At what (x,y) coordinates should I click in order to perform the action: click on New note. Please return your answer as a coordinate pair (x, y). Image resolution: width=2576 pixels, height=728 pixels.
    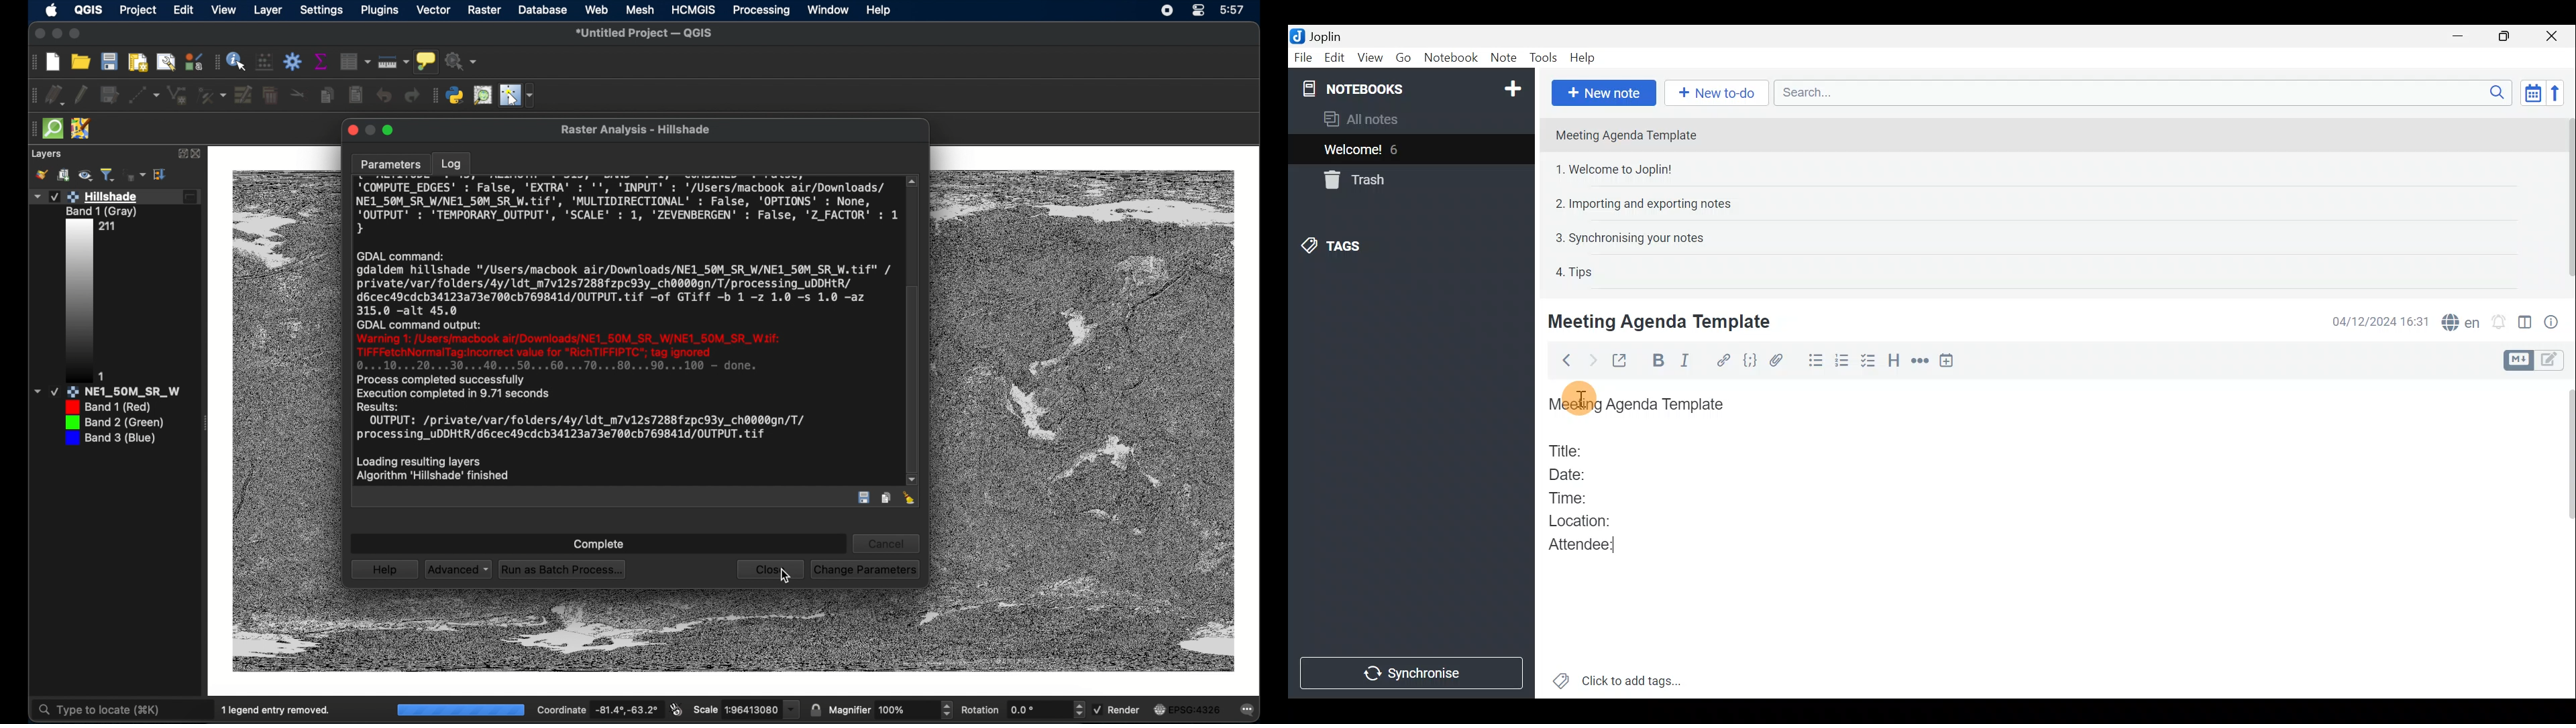
    Looking at the image, I should click on (1604, 93).